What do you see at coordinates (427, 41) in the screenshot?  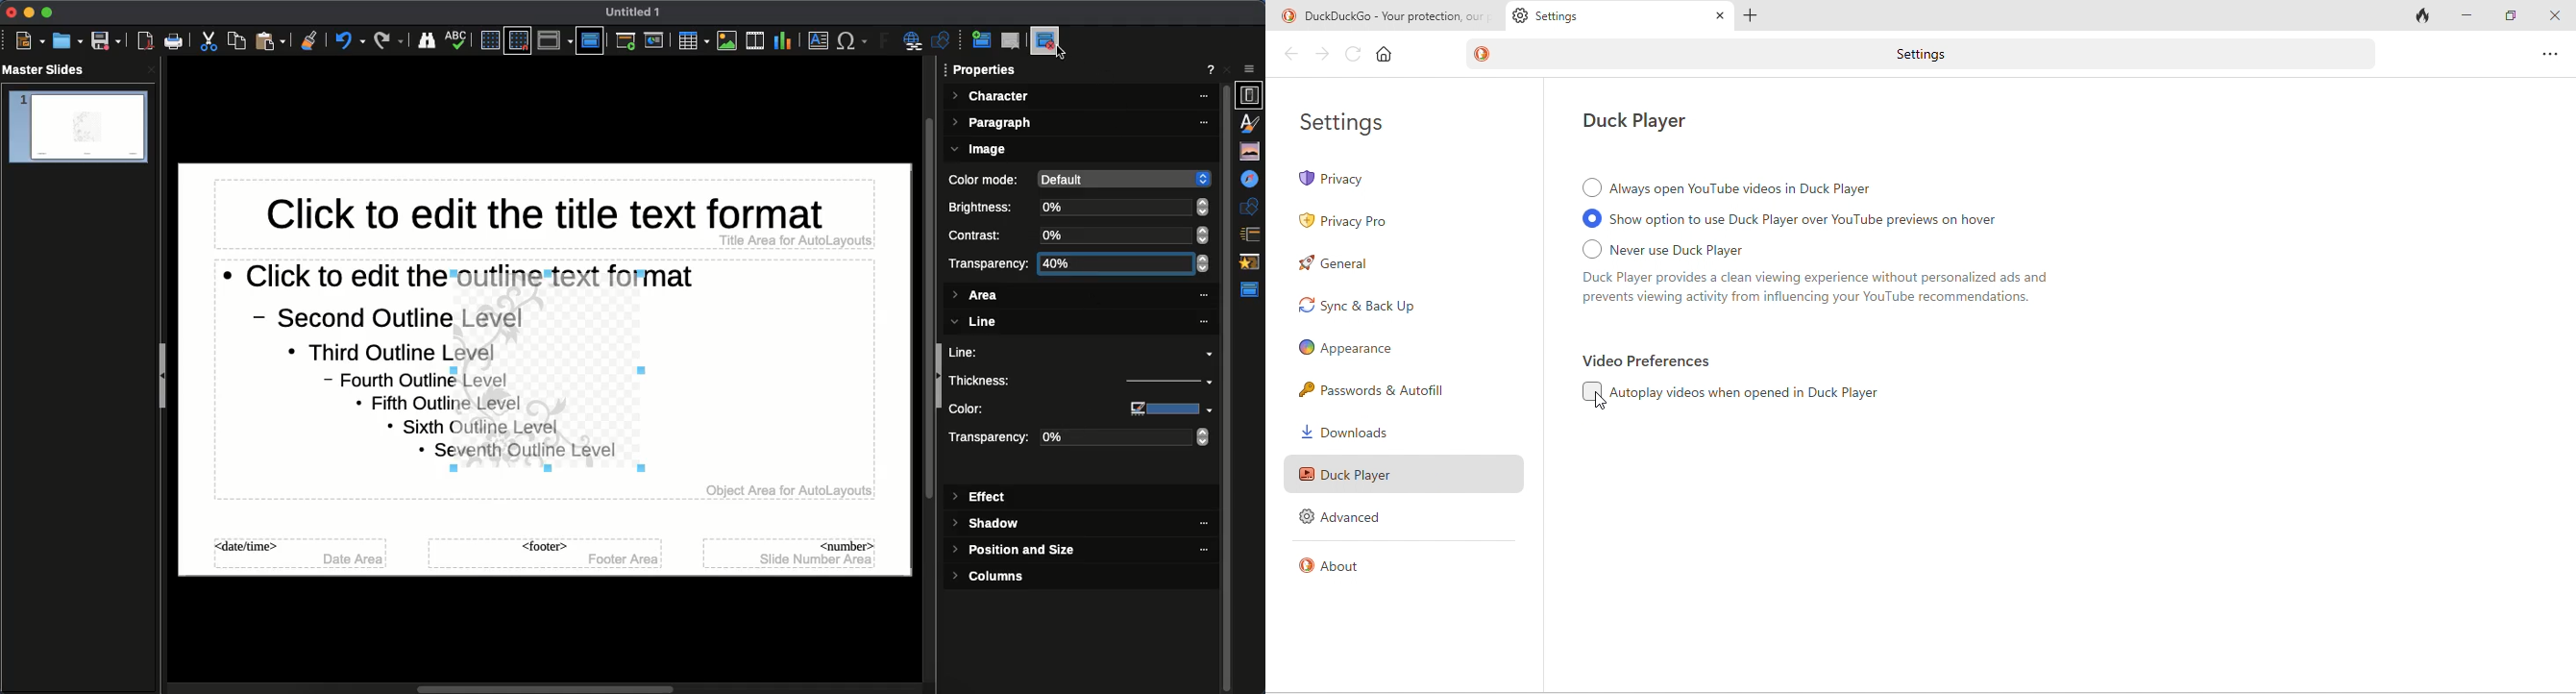 I see `Finder` at bounding box center [427, 41].